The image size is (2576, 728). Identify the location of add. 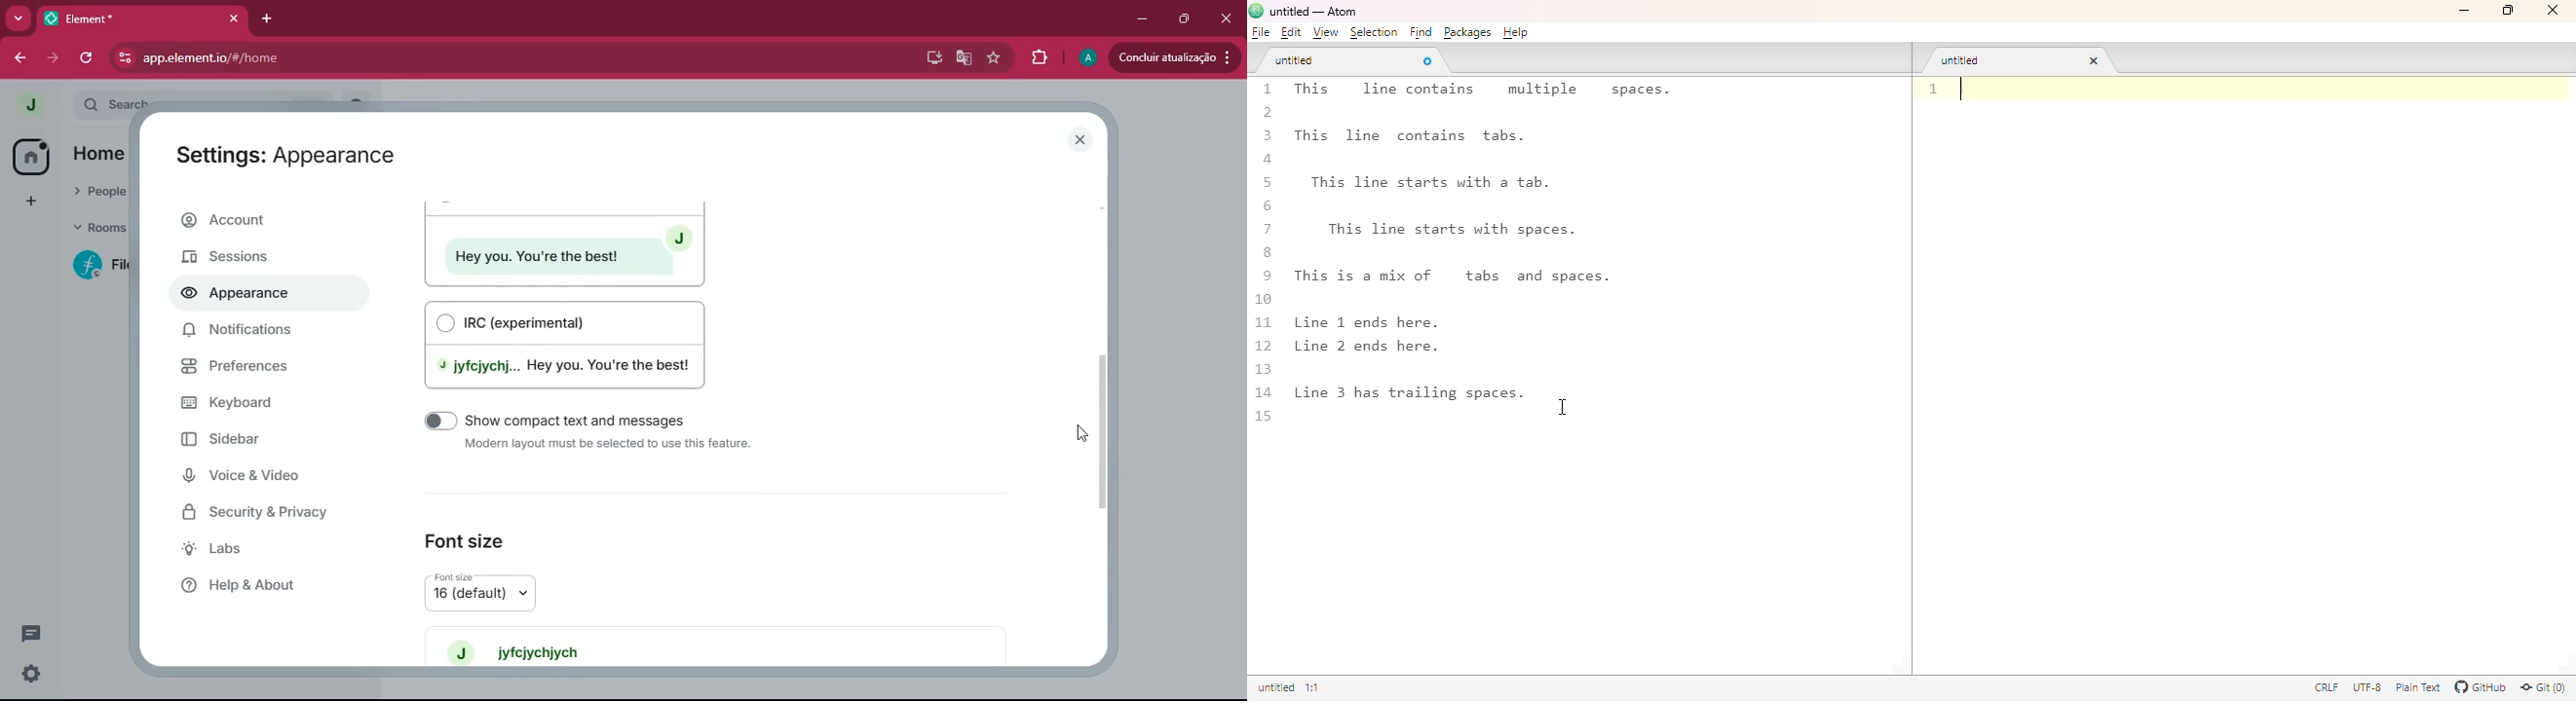
(26, 201).